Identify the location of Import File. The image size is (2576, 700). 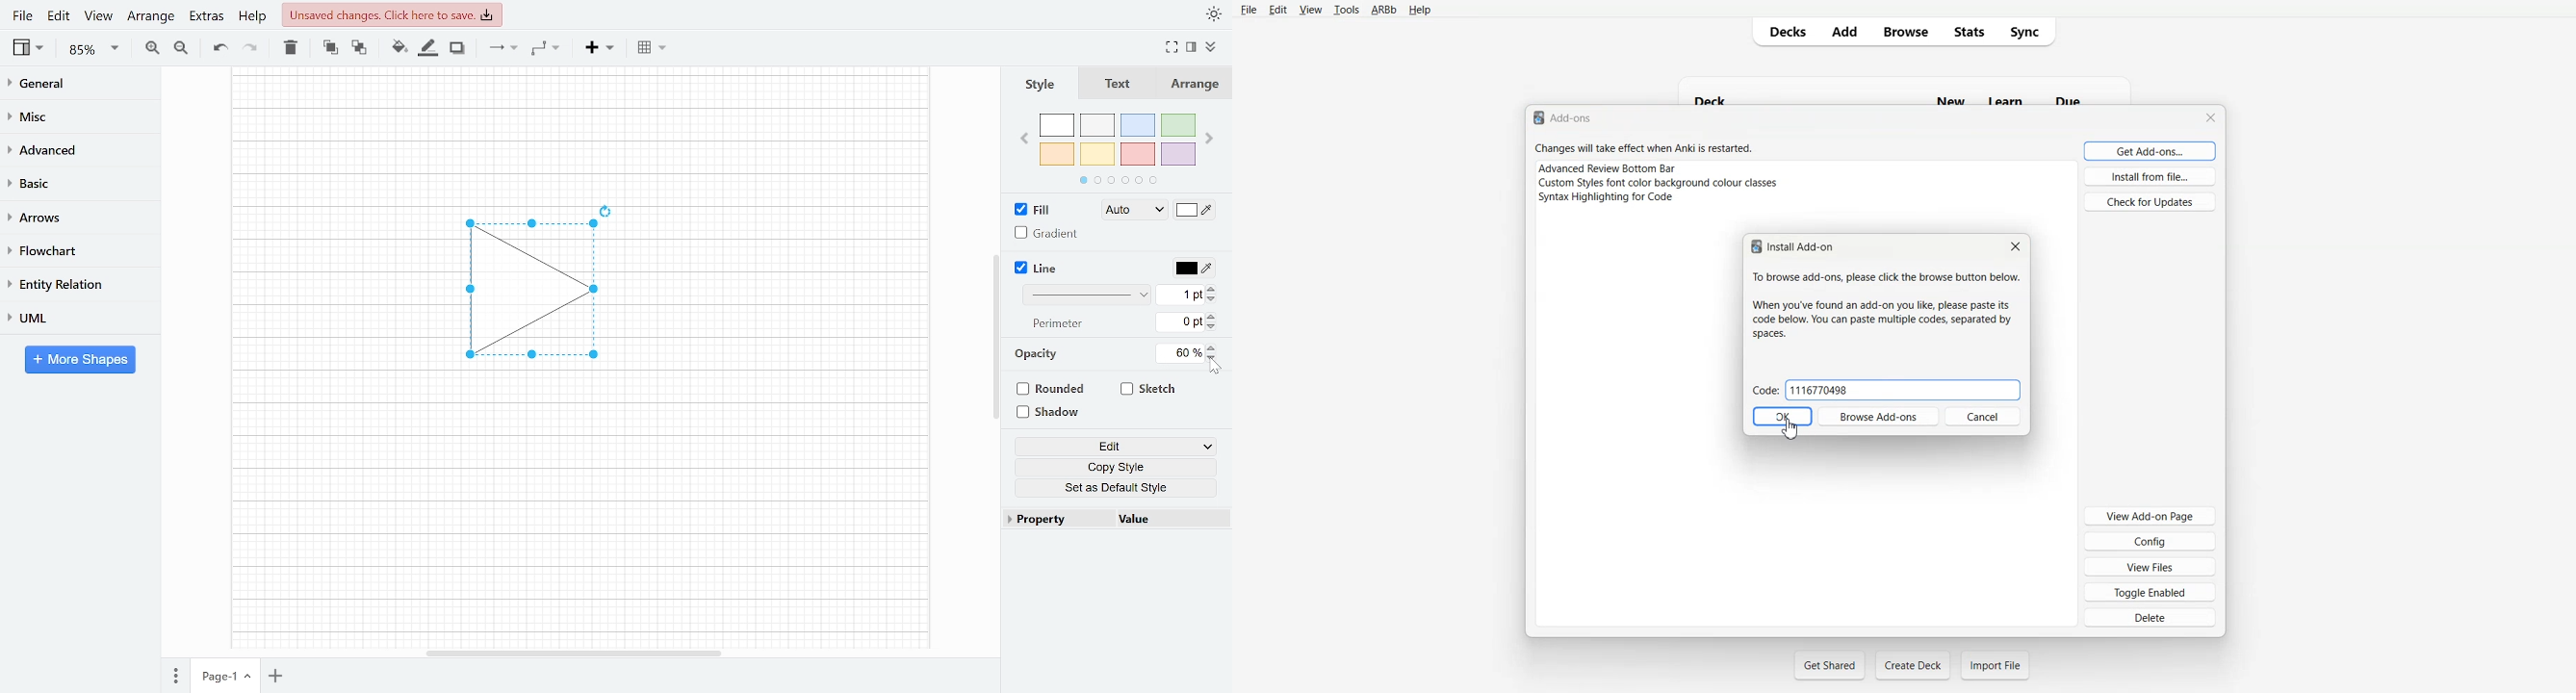
(1995, 664).